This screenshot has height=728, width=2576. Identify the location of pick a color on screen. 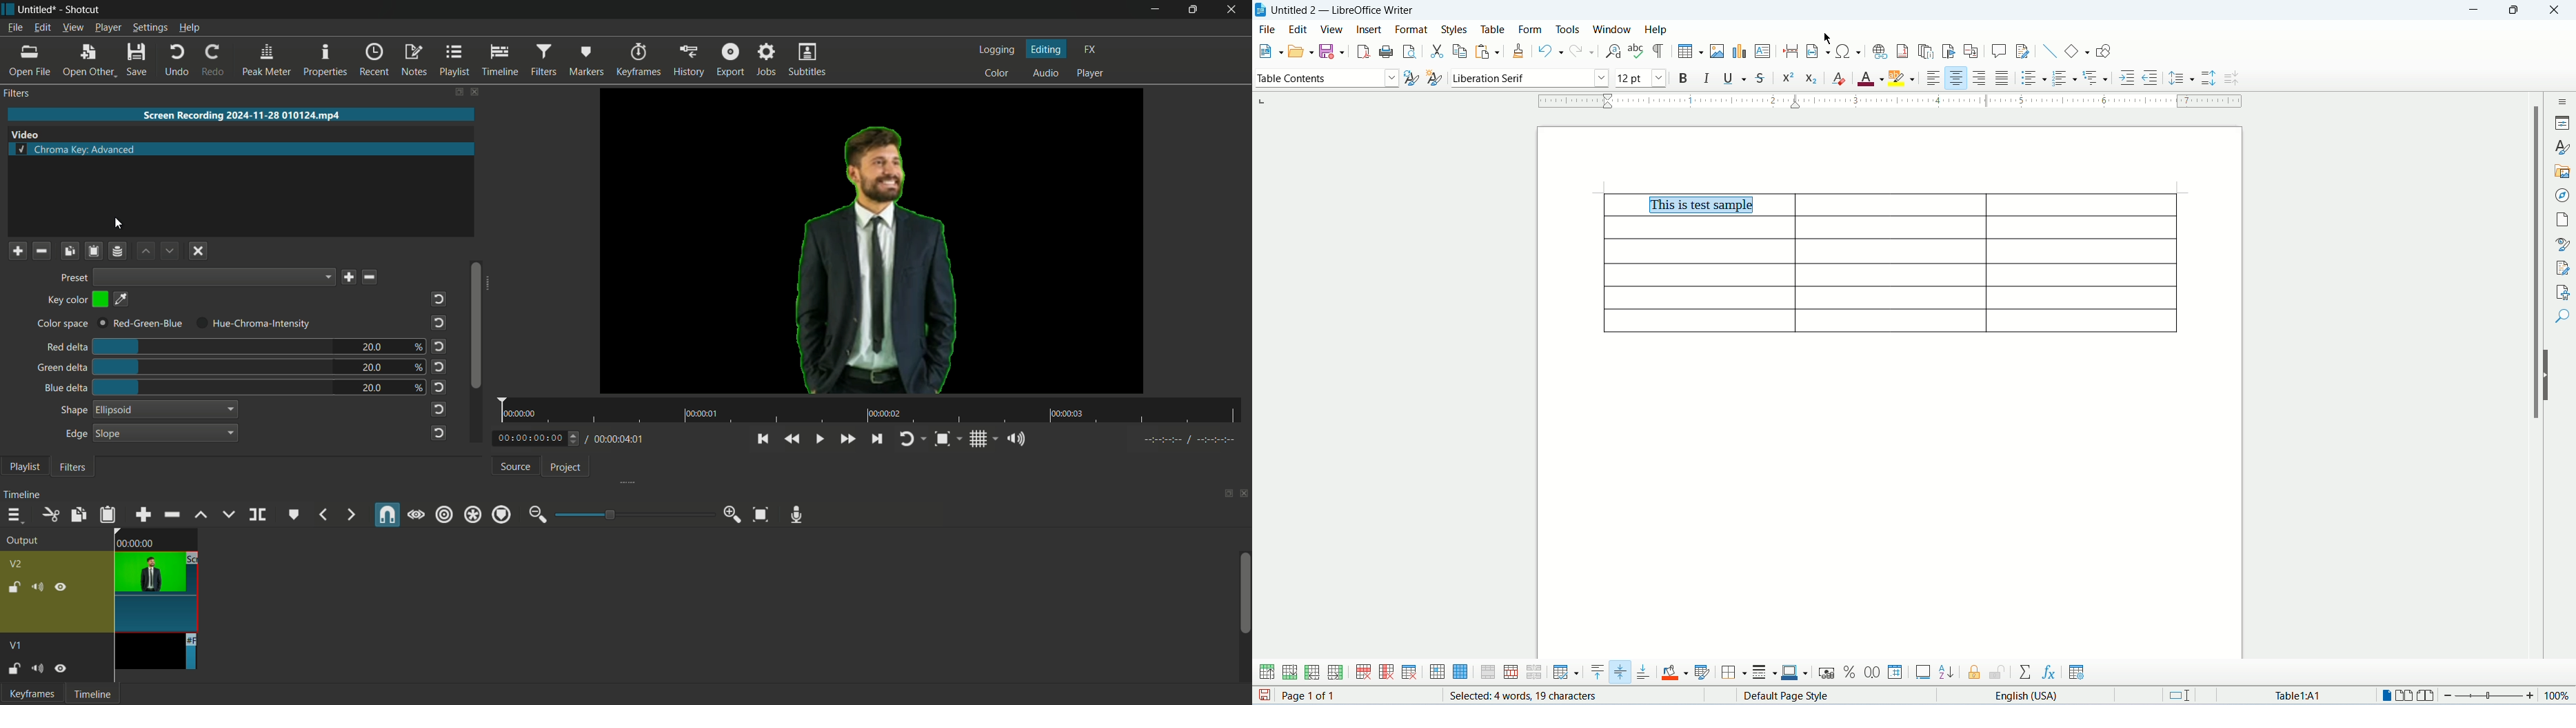
(123, 299).